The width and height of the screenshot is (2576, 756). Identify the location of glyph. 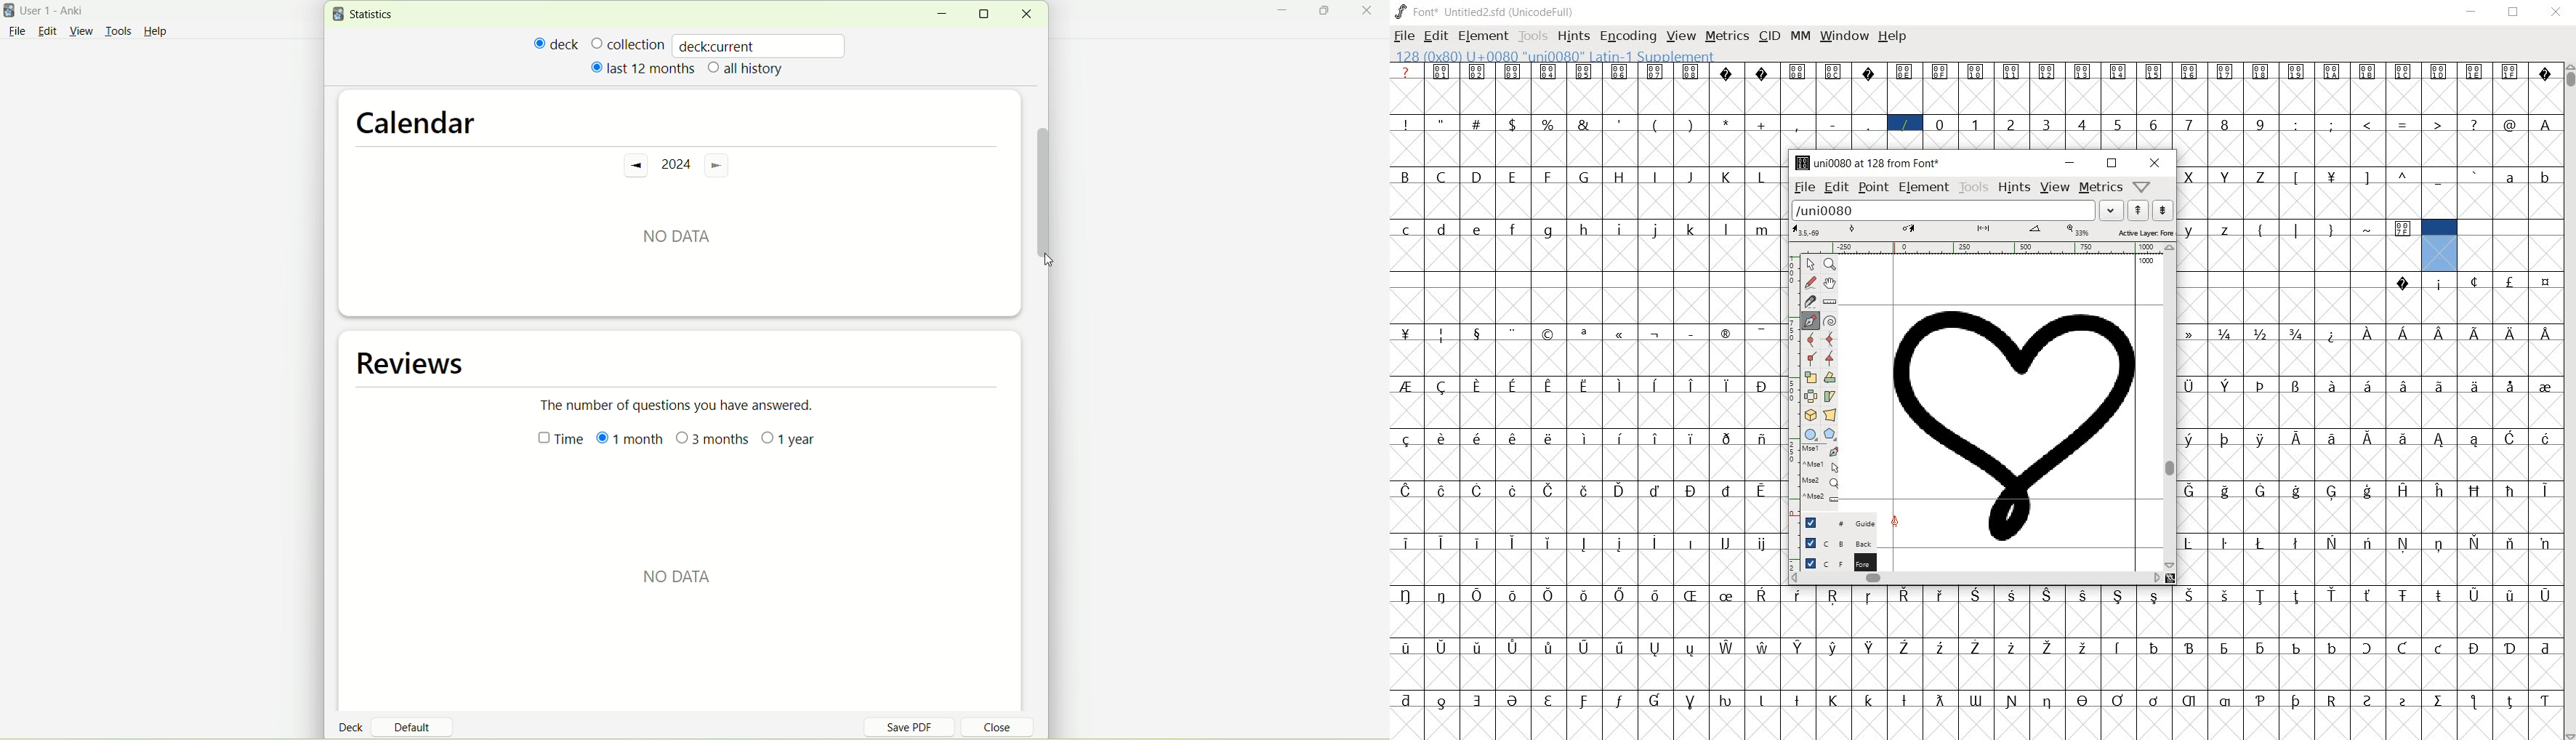
(2545, 125).